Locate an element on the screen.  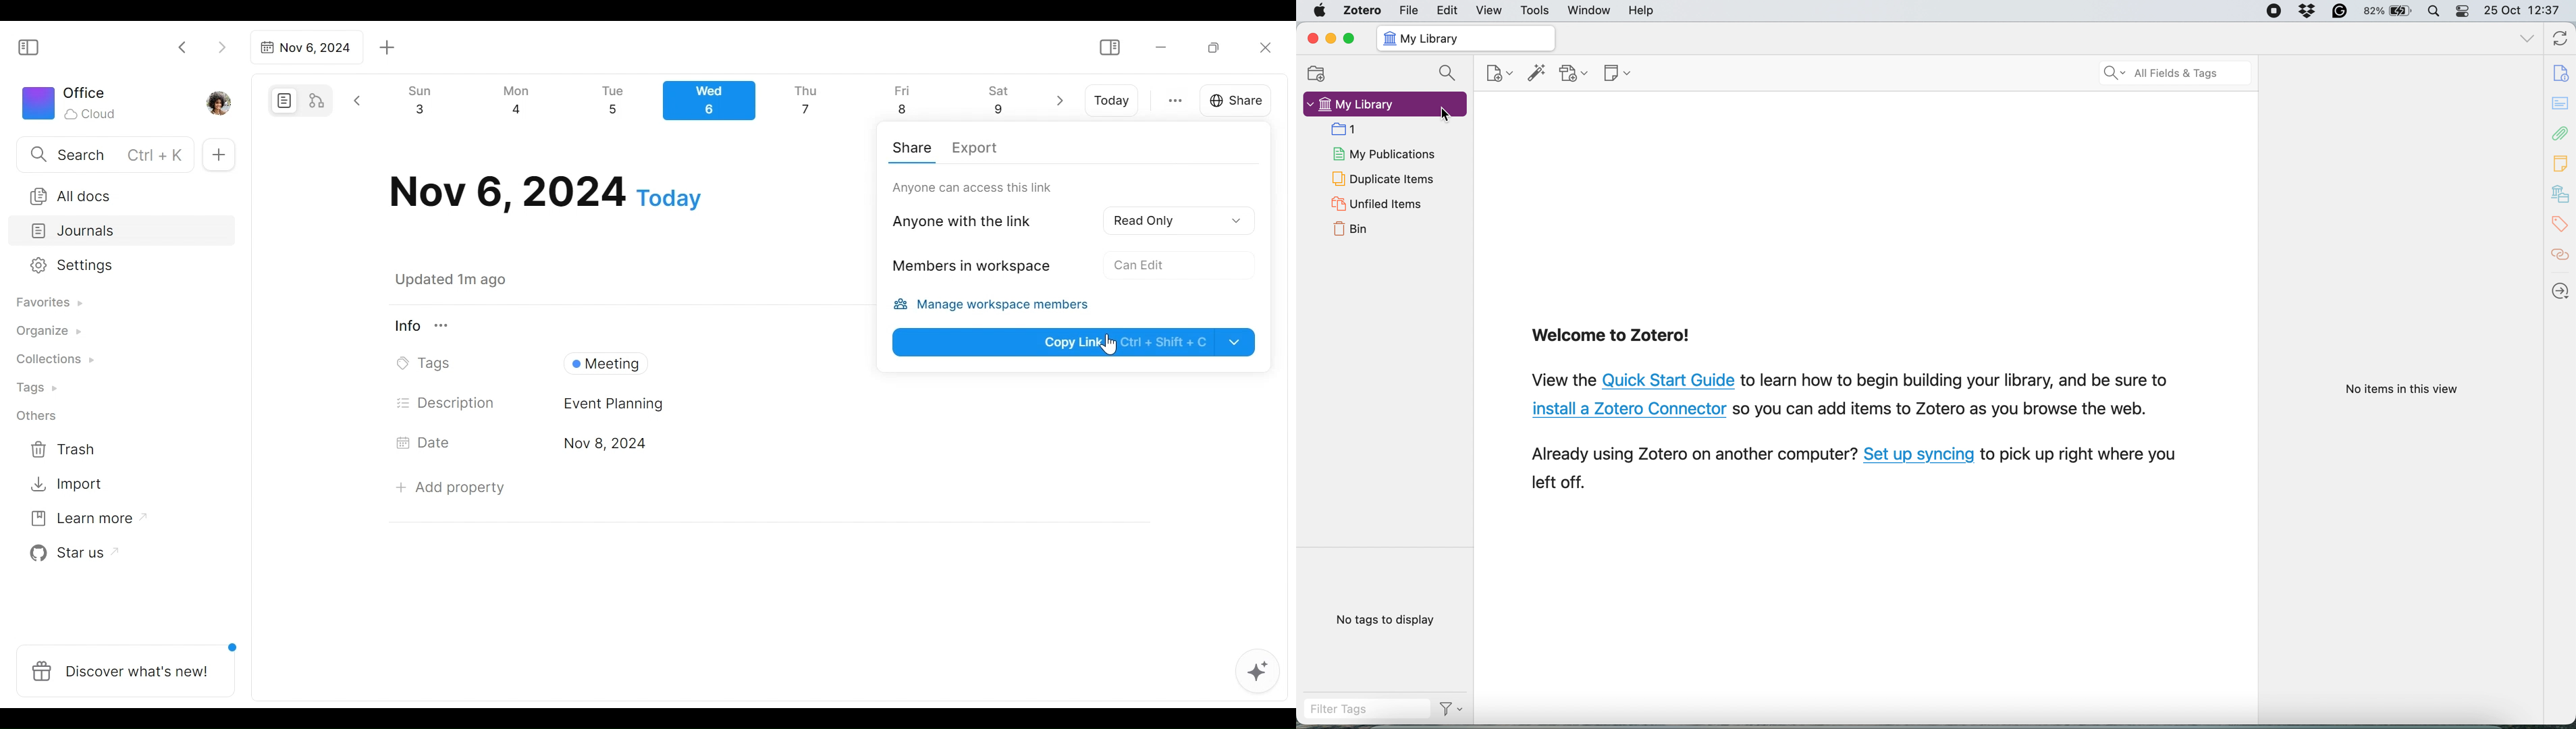
Minimize is located at coordinates (1161, 46).